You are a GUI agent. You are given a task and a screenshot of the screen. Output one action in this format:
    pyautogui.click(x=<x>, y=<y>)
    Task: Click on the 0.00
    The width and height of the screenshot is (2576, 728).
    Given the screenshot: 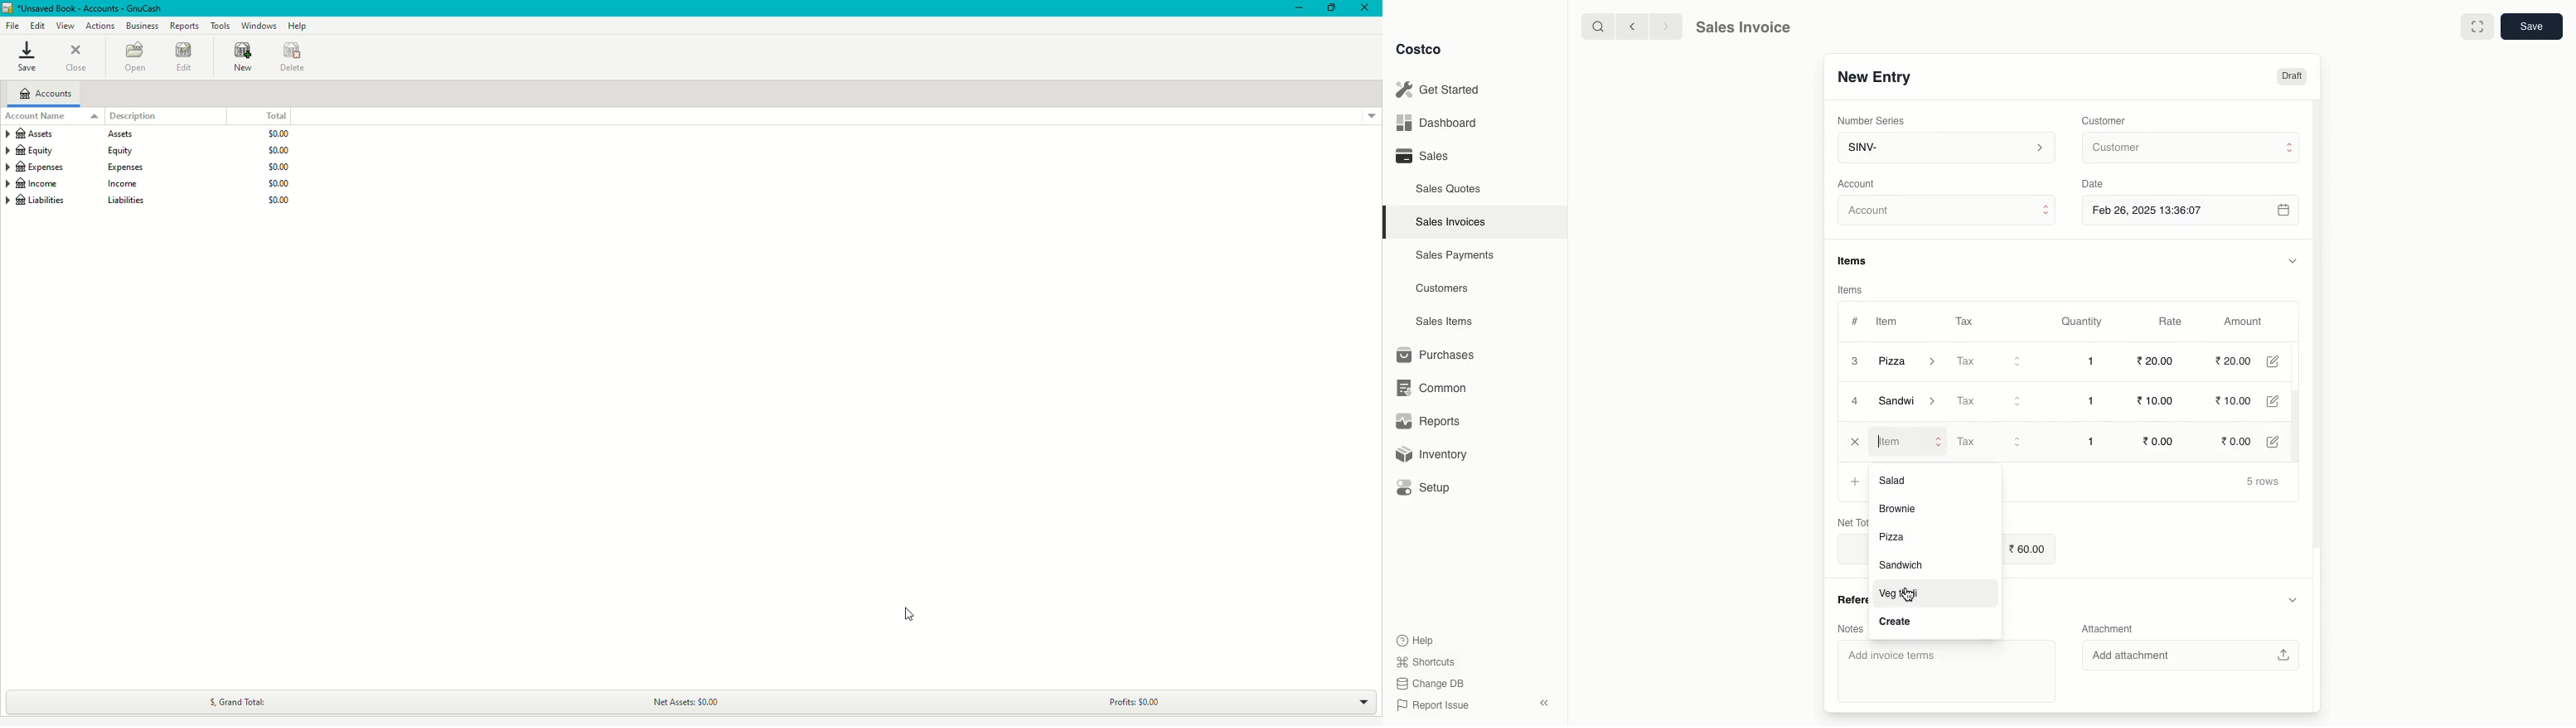 What is the action you would take?
    pyautogui.click(x=2162, y=440)
    